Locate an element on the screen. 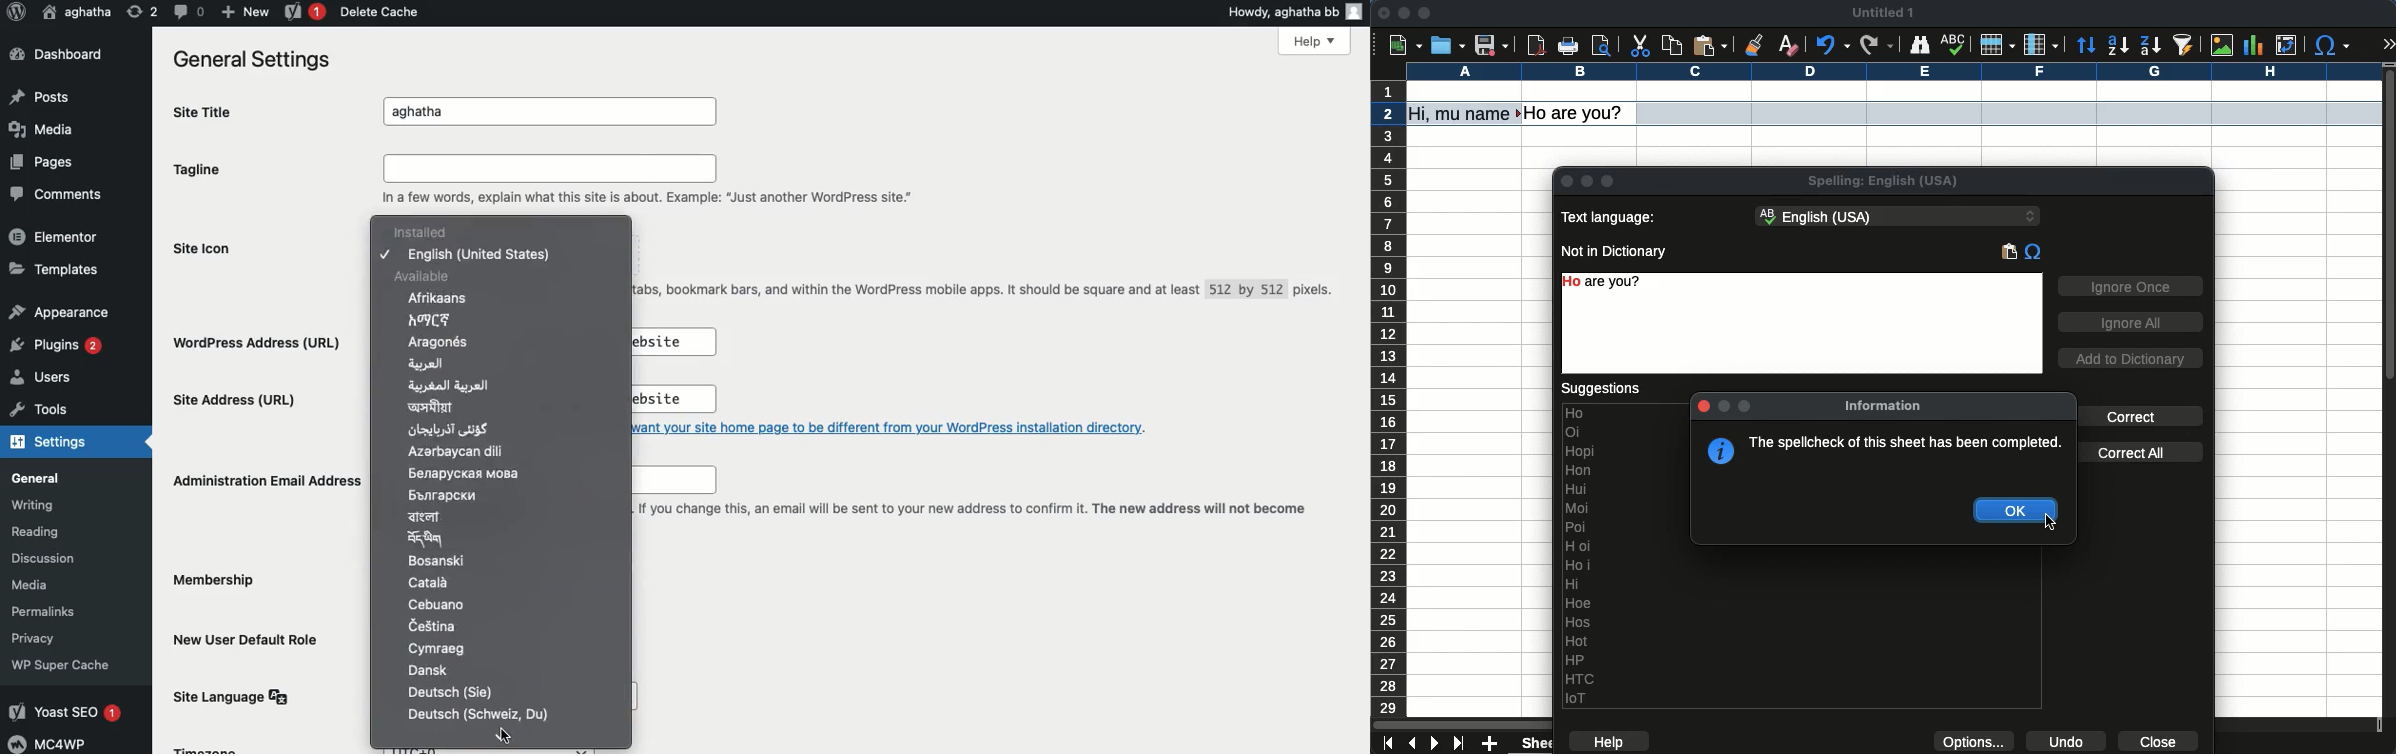 This screenshot has width=2408, height=756. text language is located at coordinates (1611, 216).